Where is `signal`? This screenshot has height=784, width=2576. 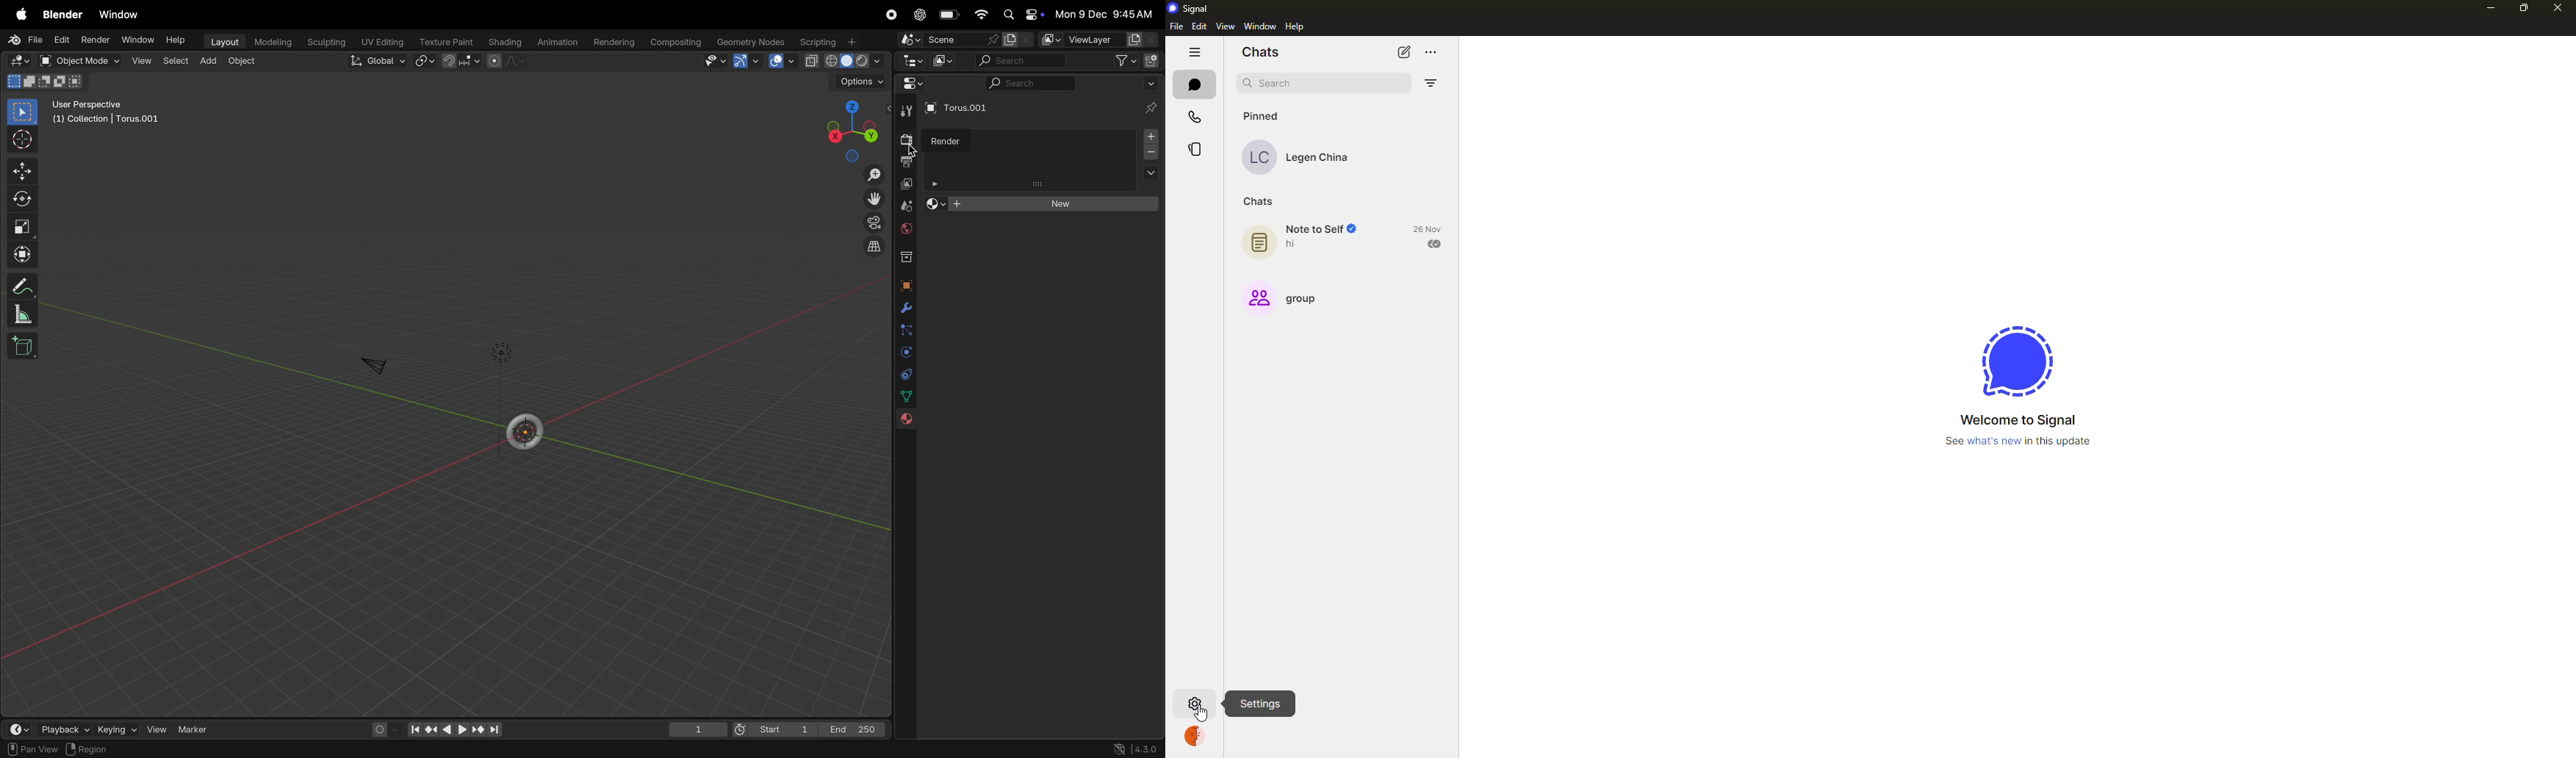
signal is located at coordinates (2014, 361).